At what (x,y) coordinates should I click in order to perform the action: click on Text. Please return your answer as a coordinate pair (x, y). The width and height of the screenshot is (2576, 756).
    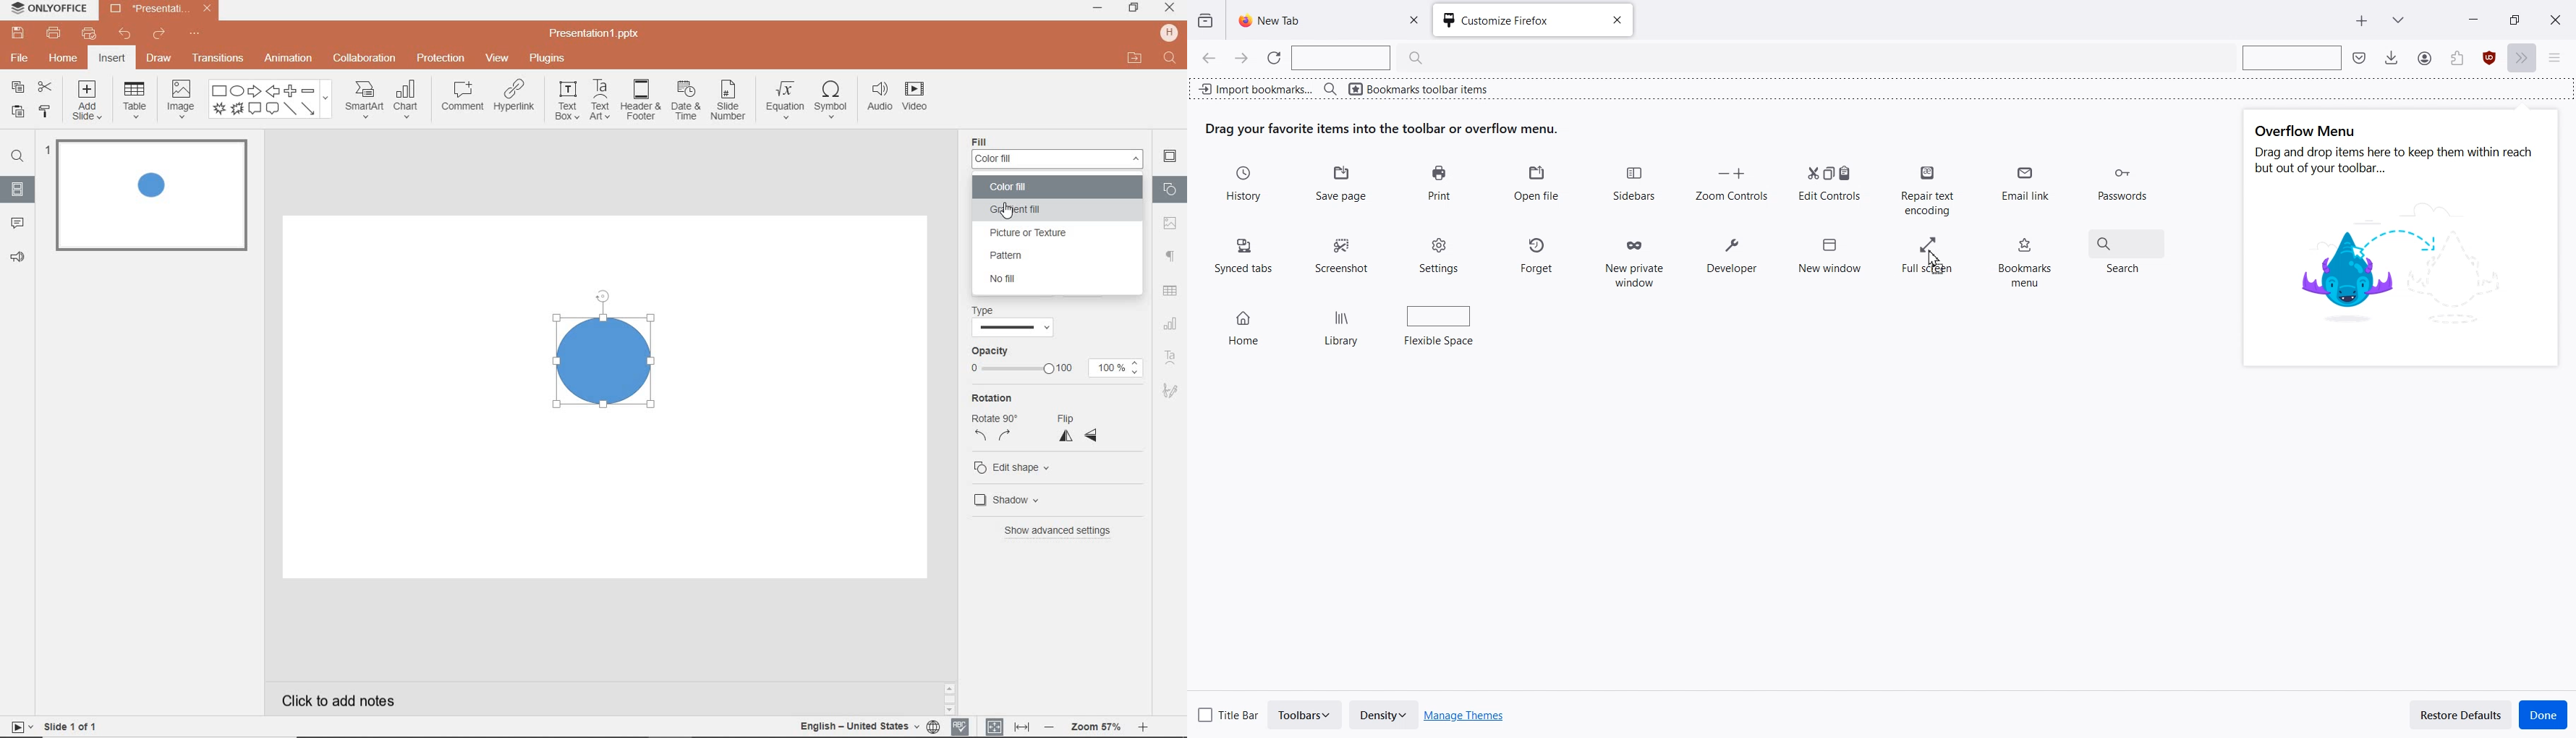
    Looking at the image, I should click on (1382, 129).